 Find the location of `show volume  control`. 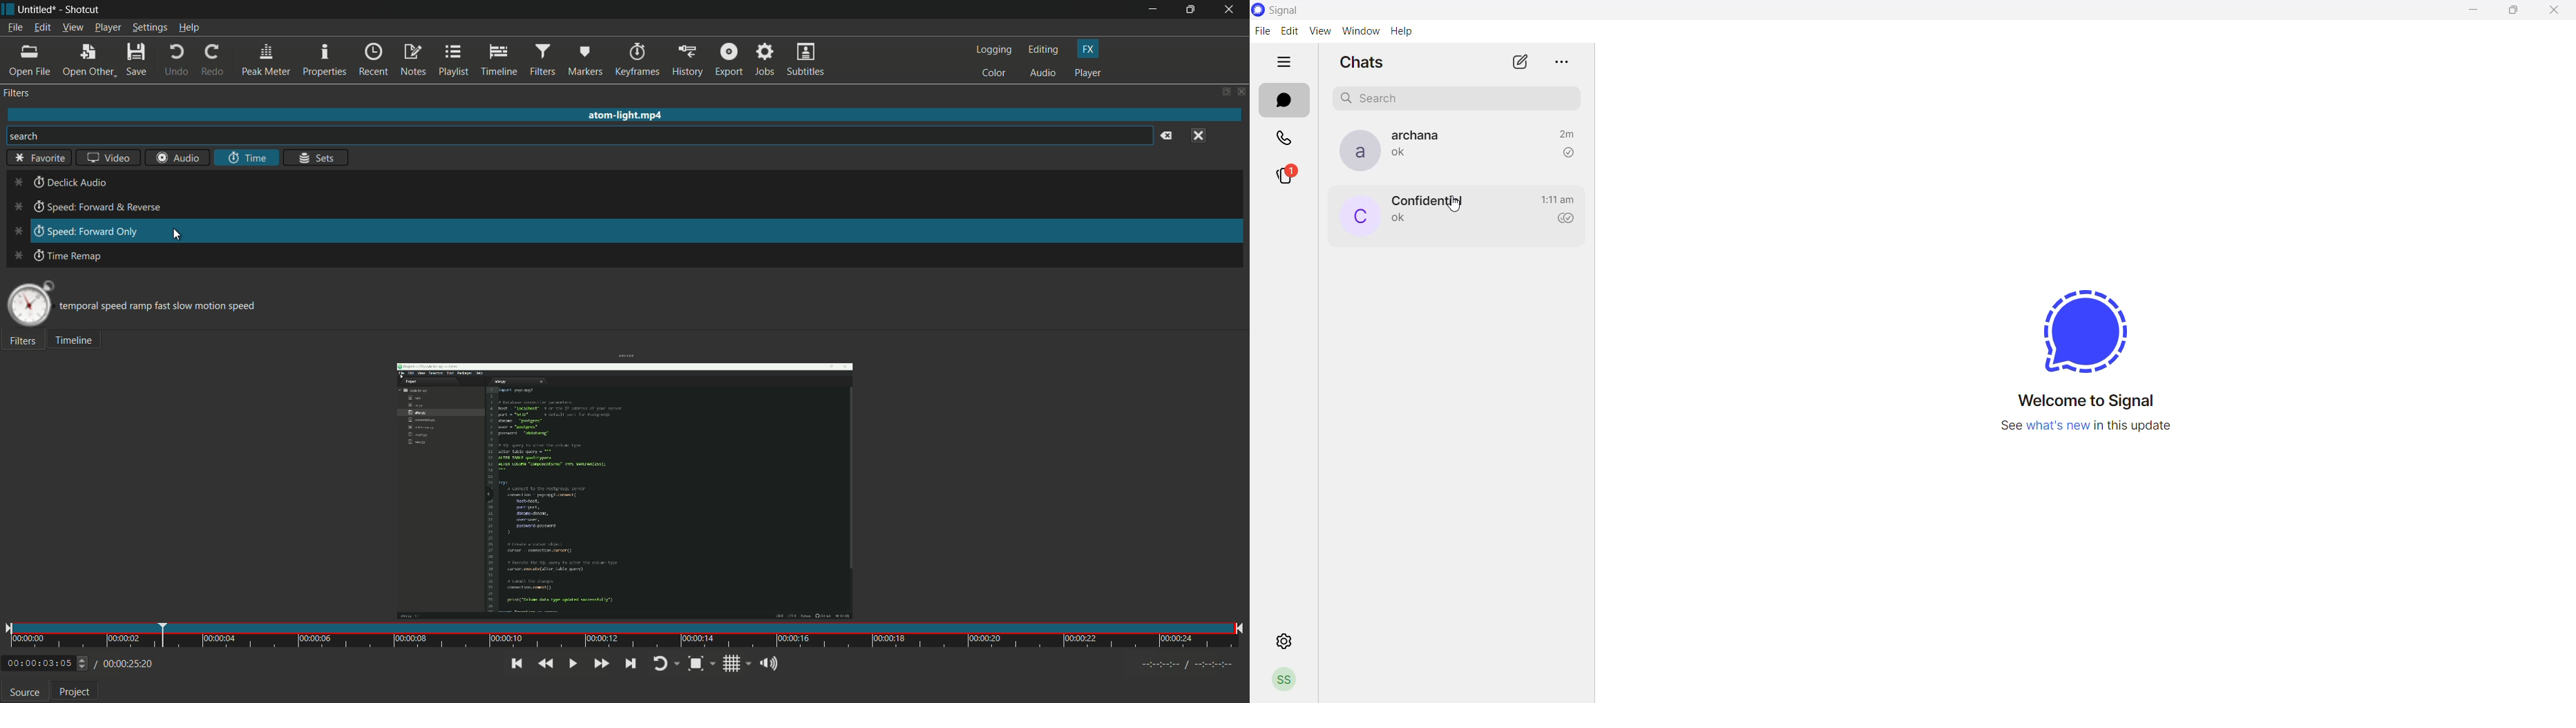

show volume  control is located at coordinates (768, 665).